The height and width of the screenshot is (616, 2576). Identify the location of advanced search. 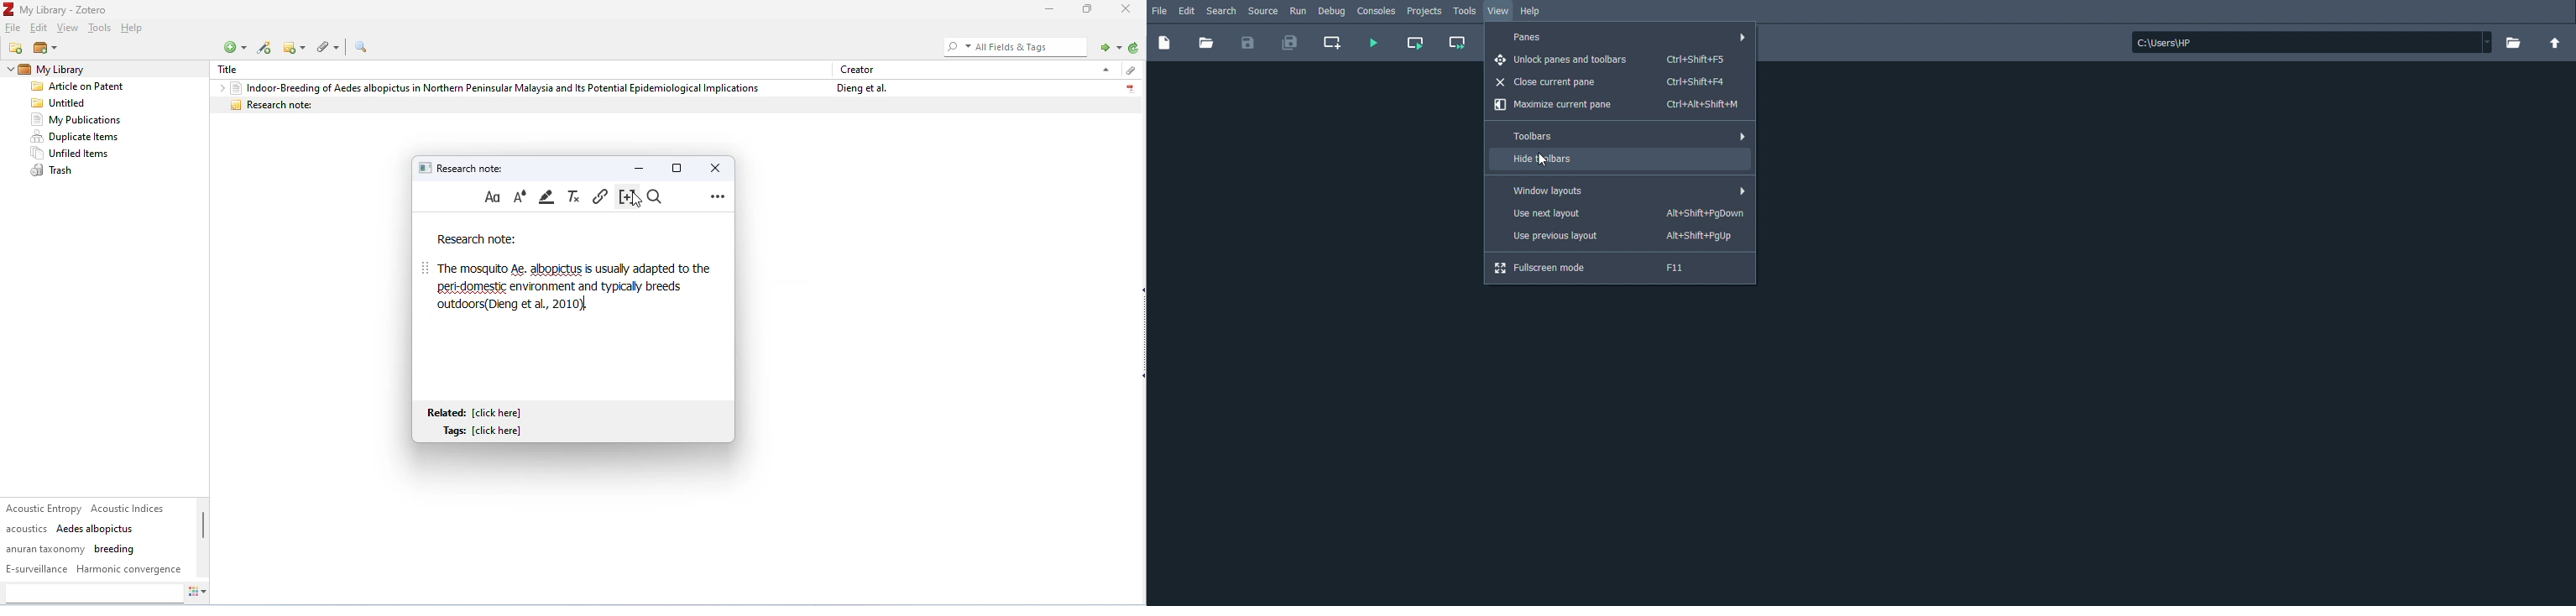
(361, 47).